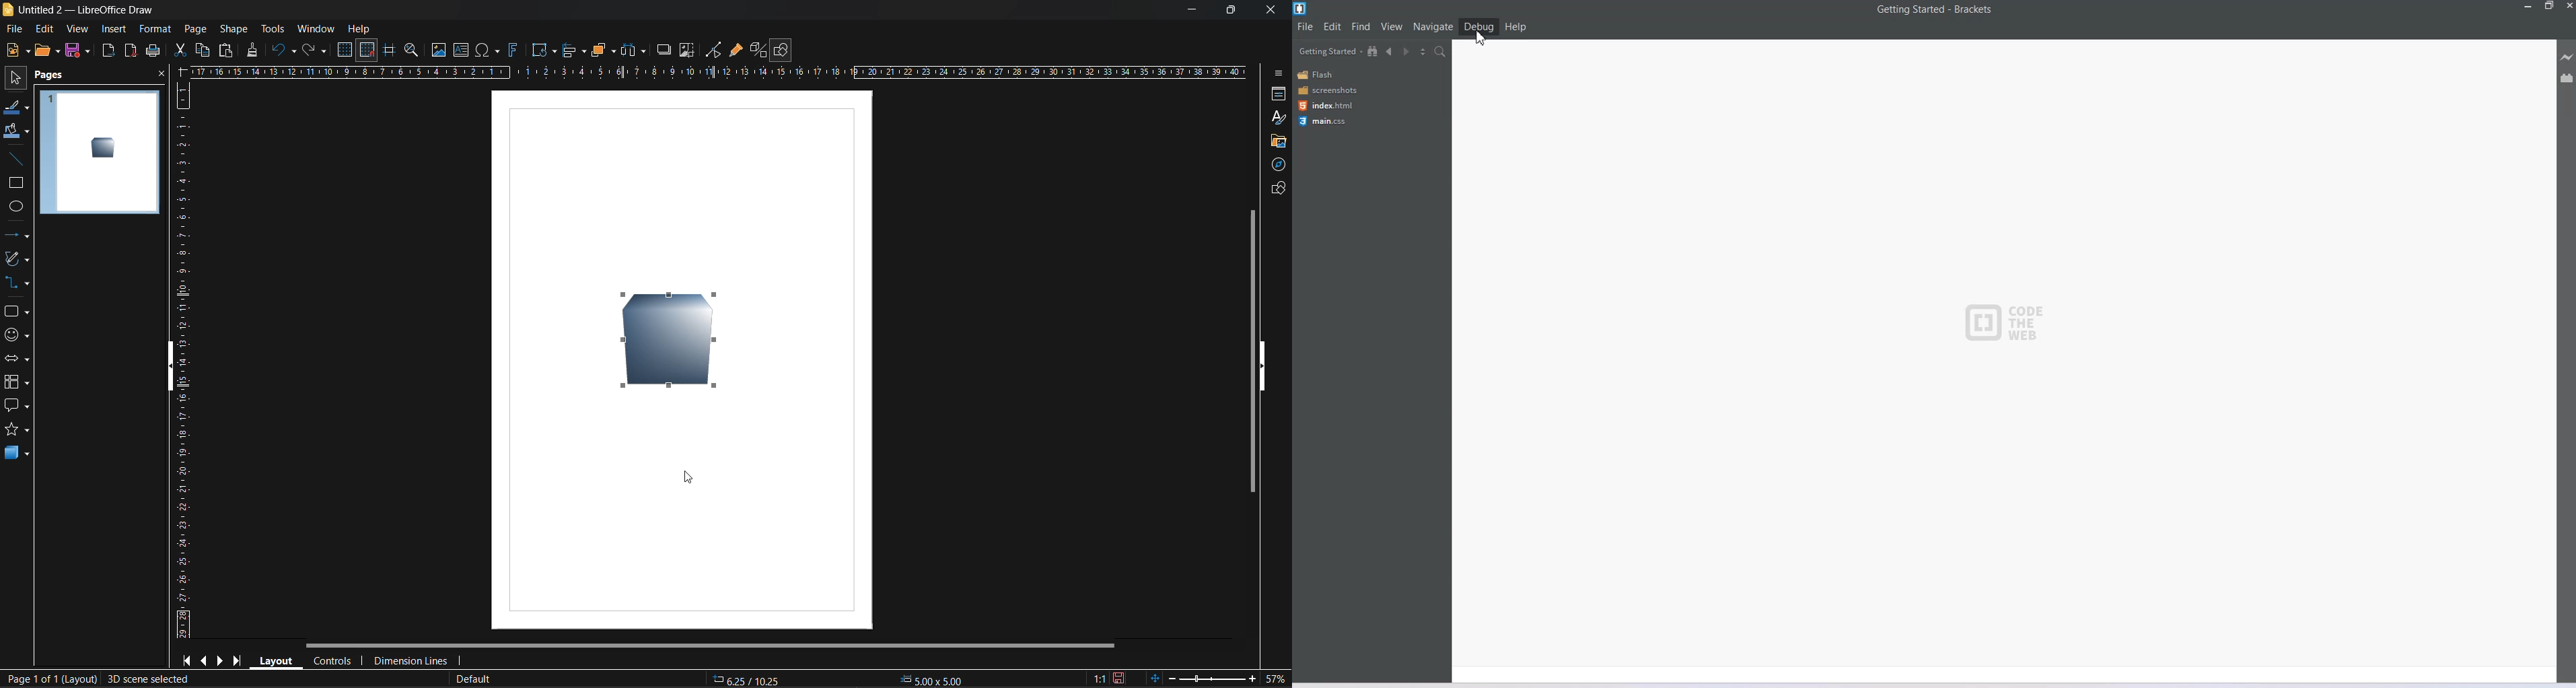 The width and height of the screenshot is (2576, 700). What do you see at coordinates (159, 77) in the screenshot?
I see `close` at bounding box center [159, 77].